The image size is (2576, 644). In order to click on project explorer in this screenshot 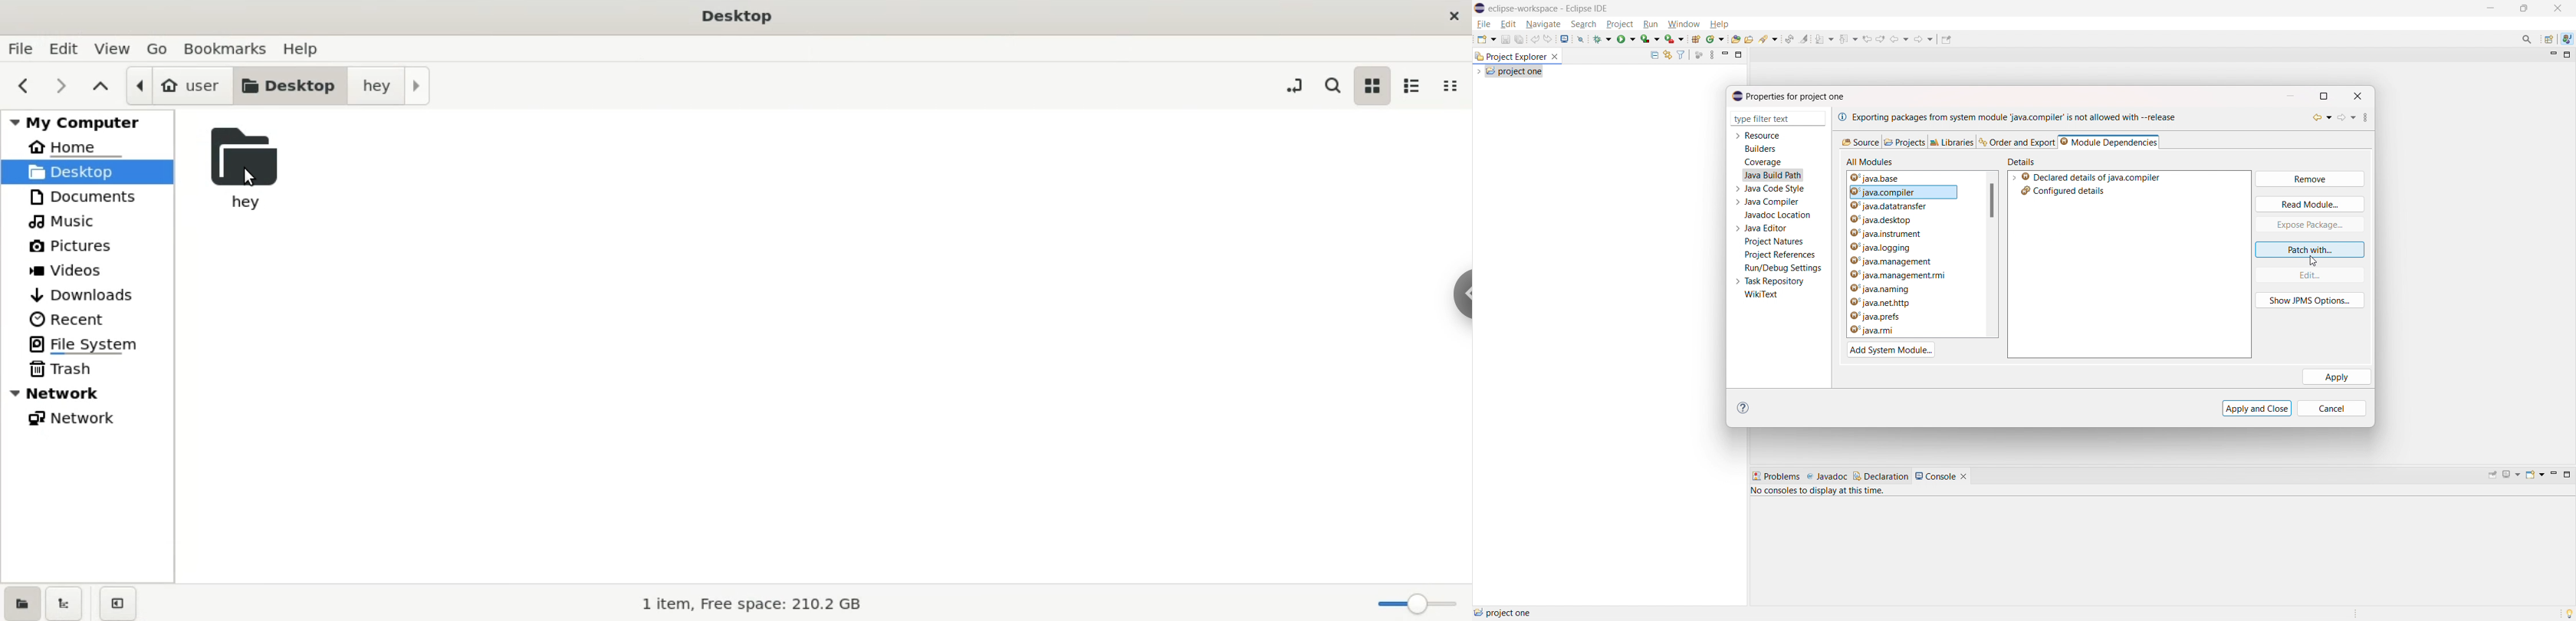, I will do `click(1510, 56)`.